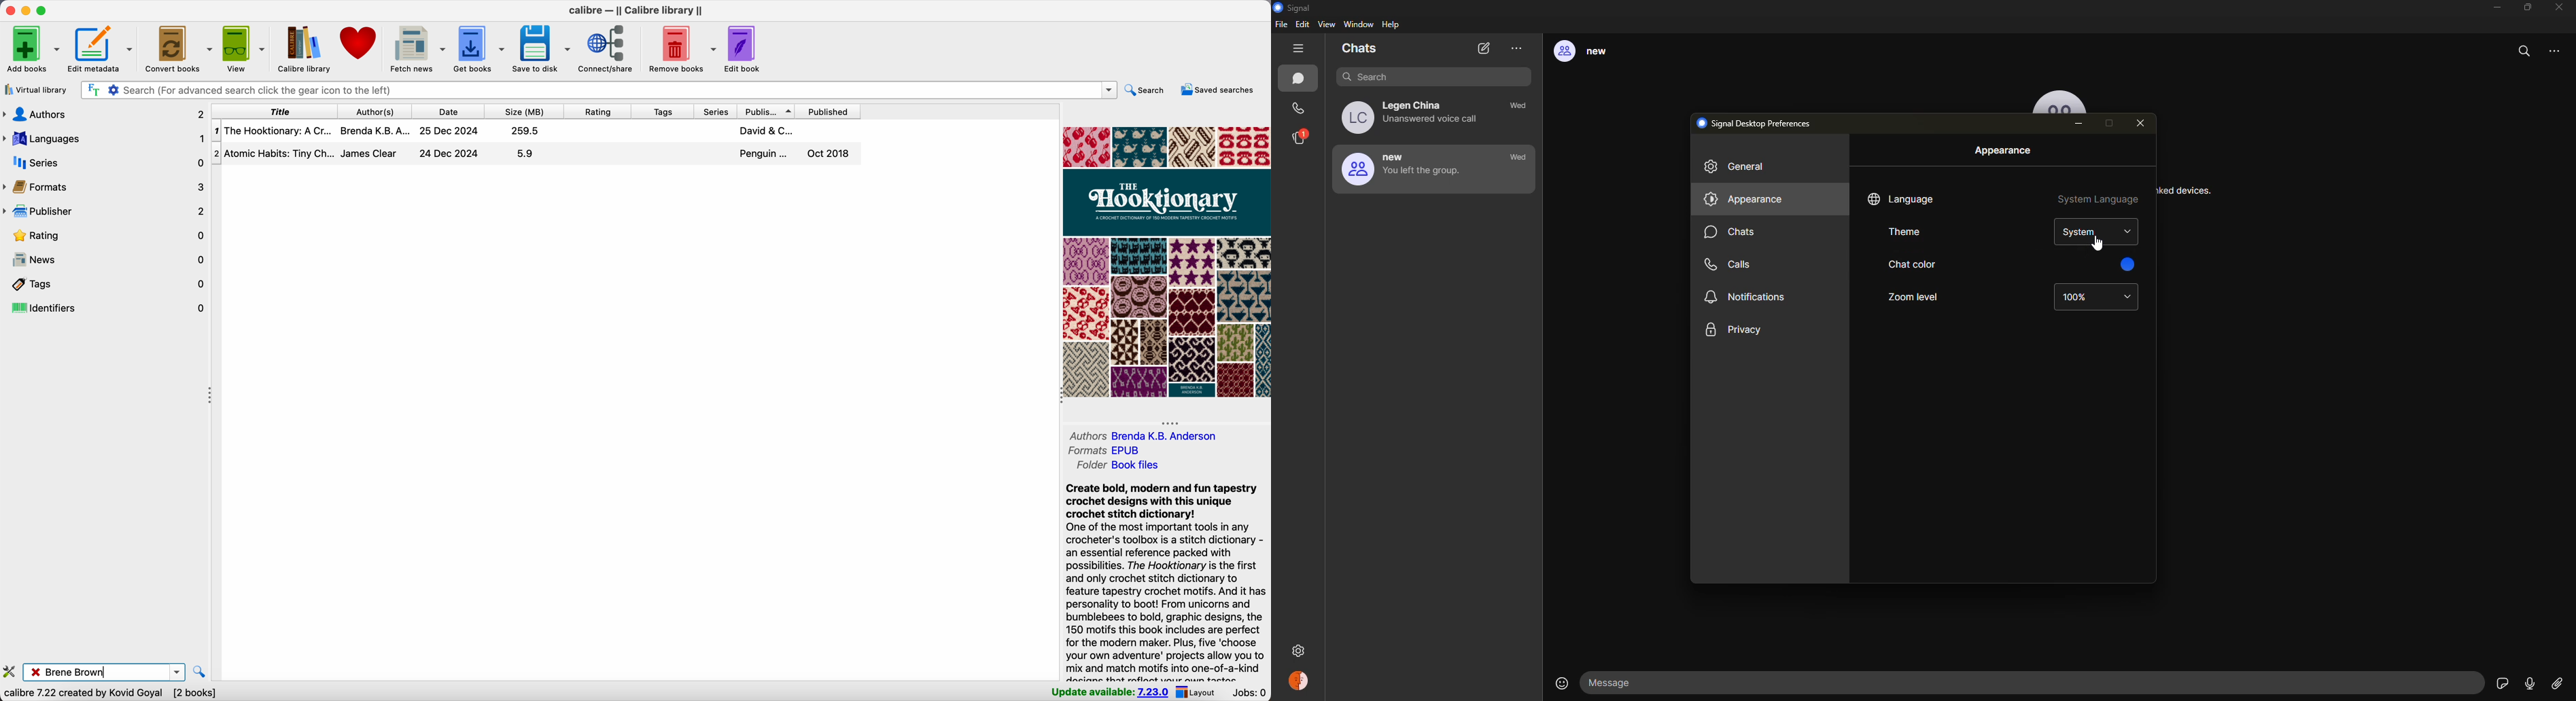  I want to click on book cover preview, so click(1166, 260).